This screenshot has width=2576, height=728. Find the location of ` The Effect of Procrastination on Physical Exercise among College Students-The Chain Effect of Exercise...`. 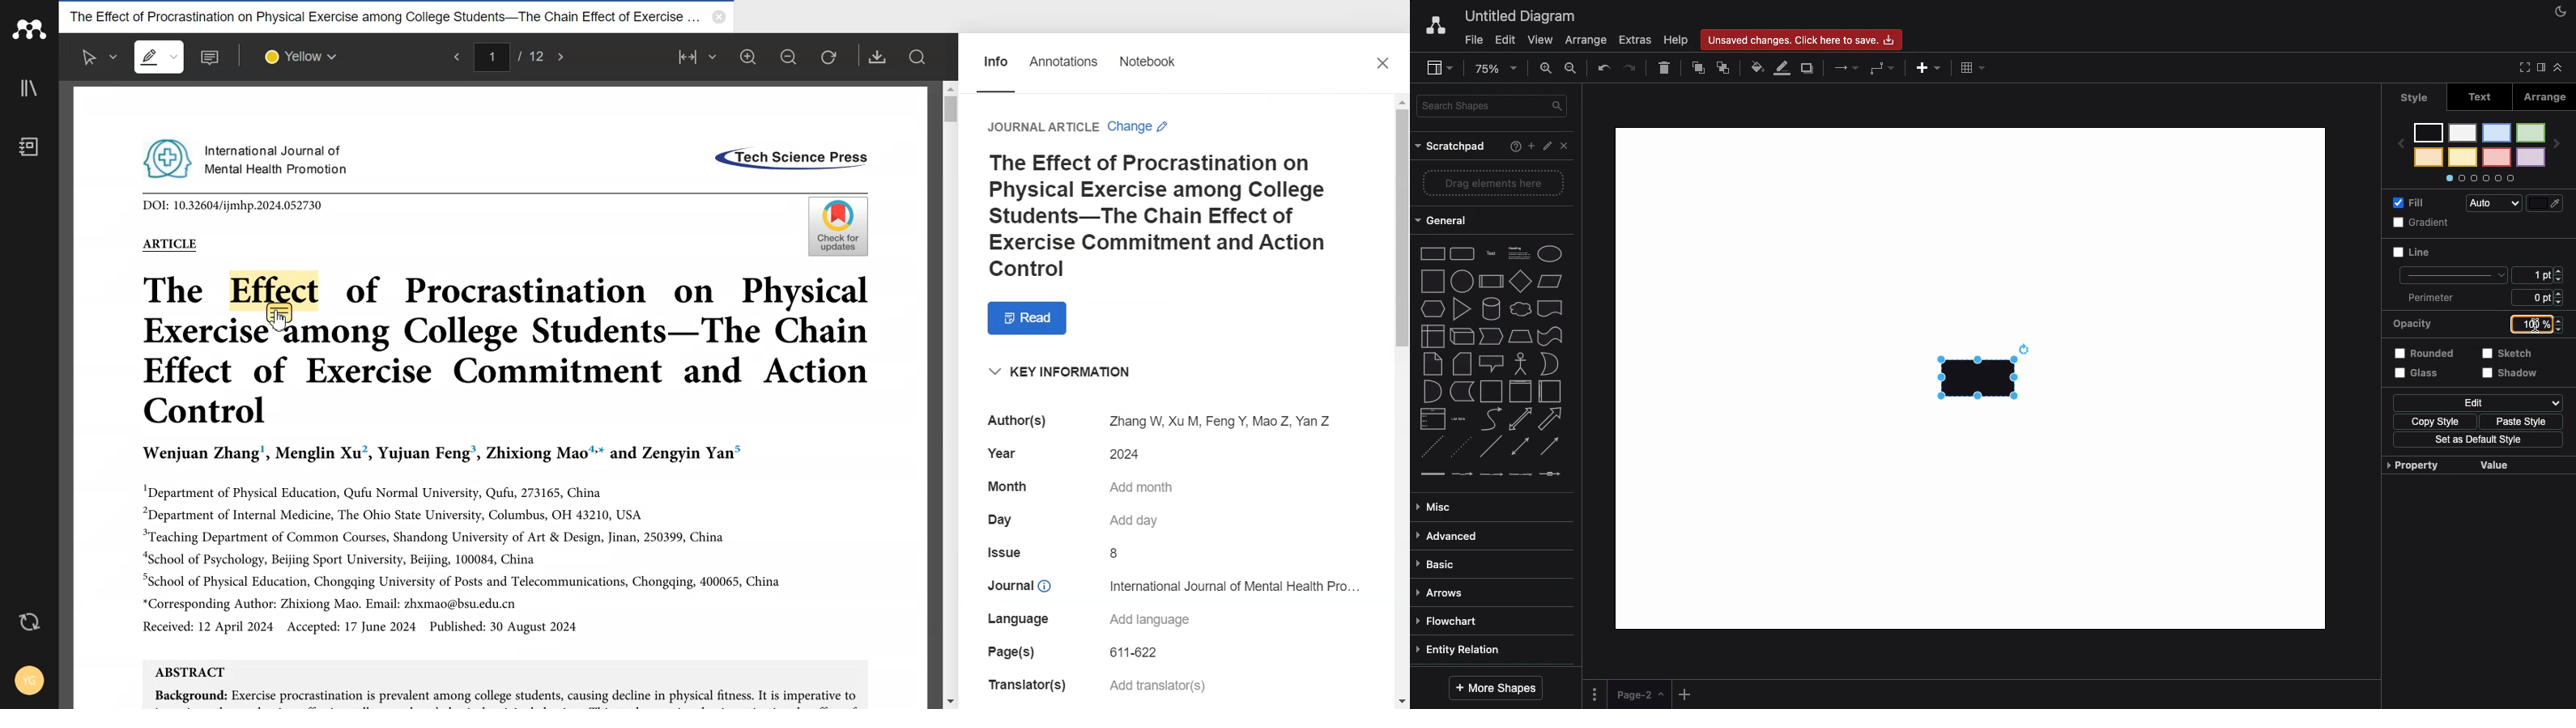

 The Effect of Procrastination on Physical Exercise among College Students-The Chain Effect of Exercise... is located at coordinates (383, 14).